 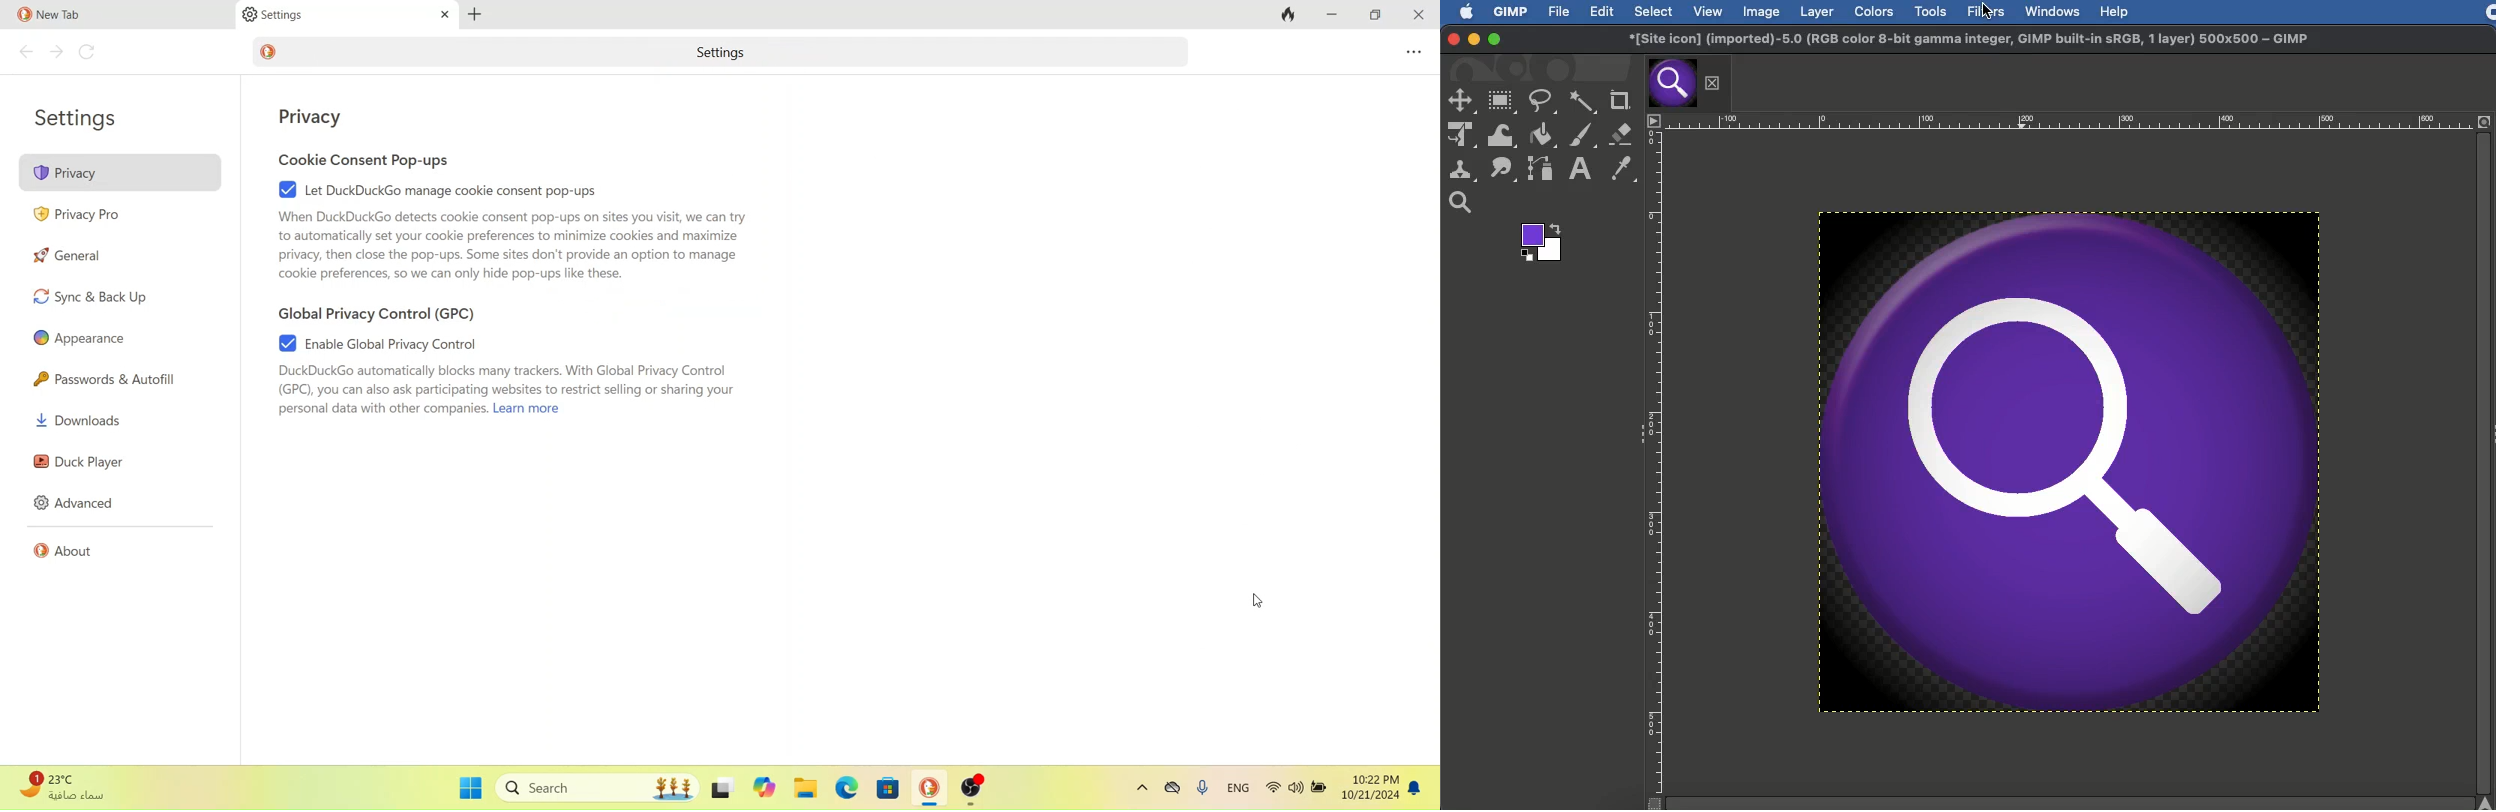 What do you see at coordinates (847, 789) in the screenshot?
I see `microsoft edge` at bounding box center [847, 789].